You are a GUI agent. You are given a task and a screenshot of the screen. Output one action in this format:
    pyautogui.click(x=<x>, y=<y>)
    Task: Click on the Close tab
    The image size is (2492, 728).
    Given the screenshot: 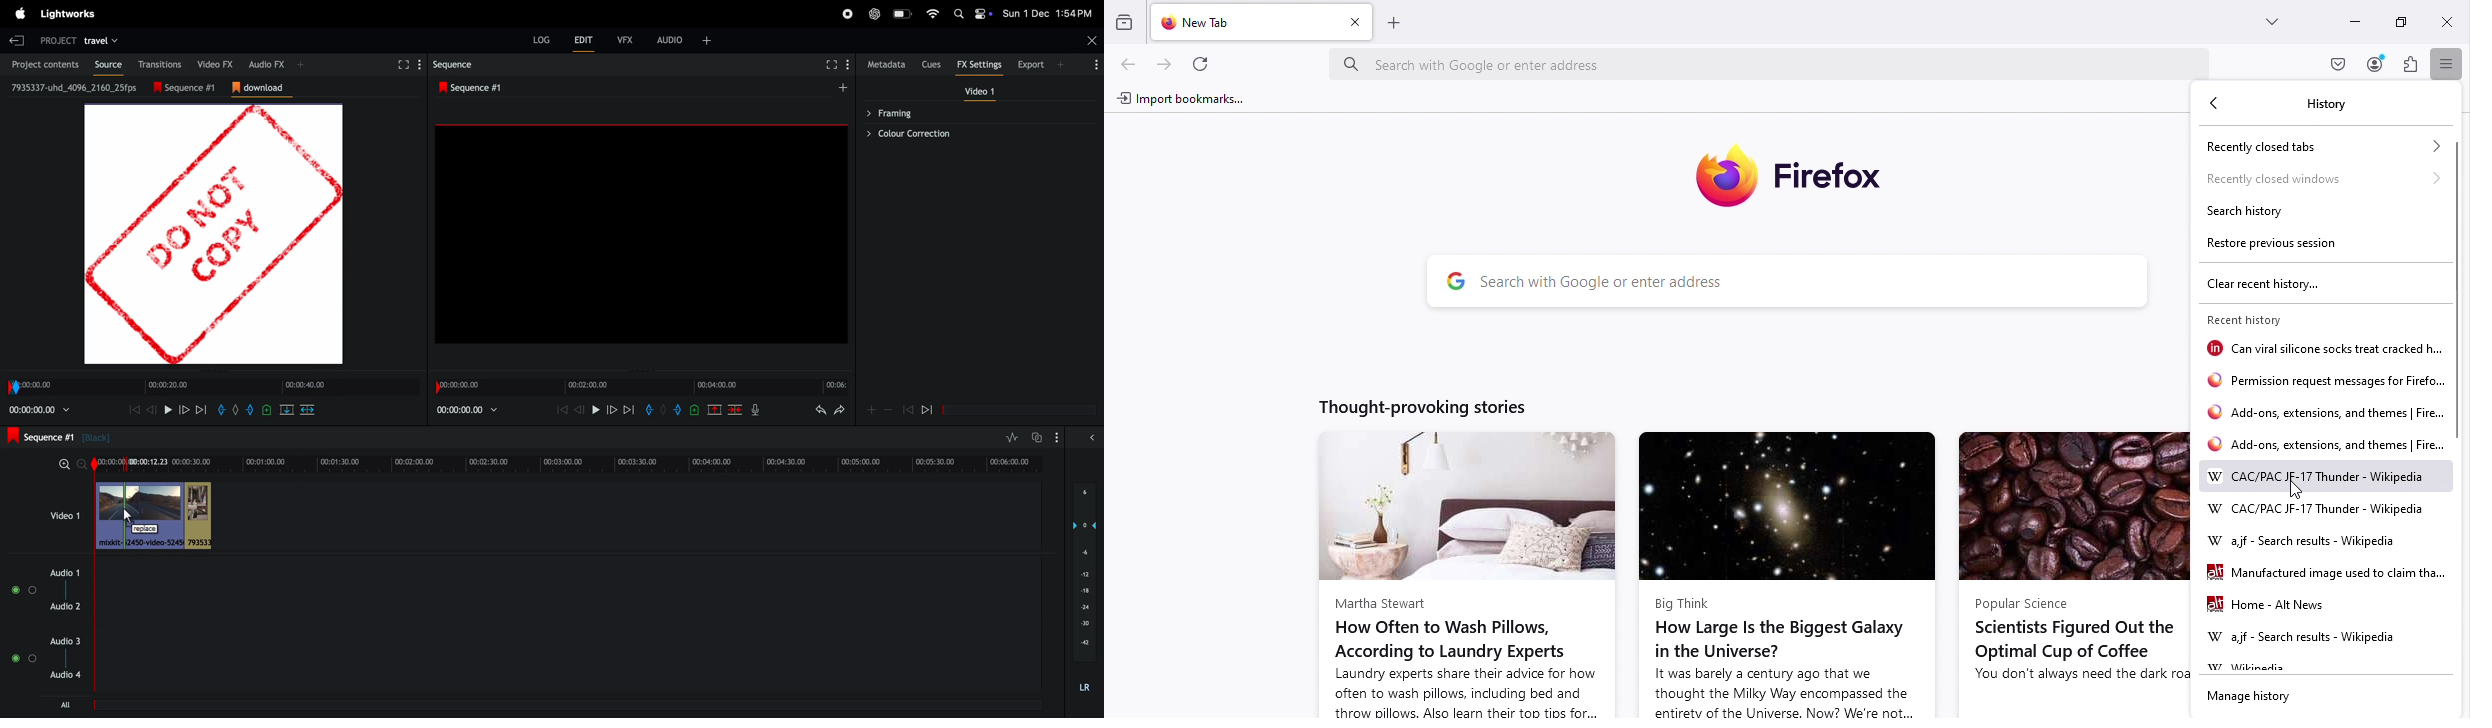 What is the action you would take?
    pyautogui.click(x=1353, y=23)
    